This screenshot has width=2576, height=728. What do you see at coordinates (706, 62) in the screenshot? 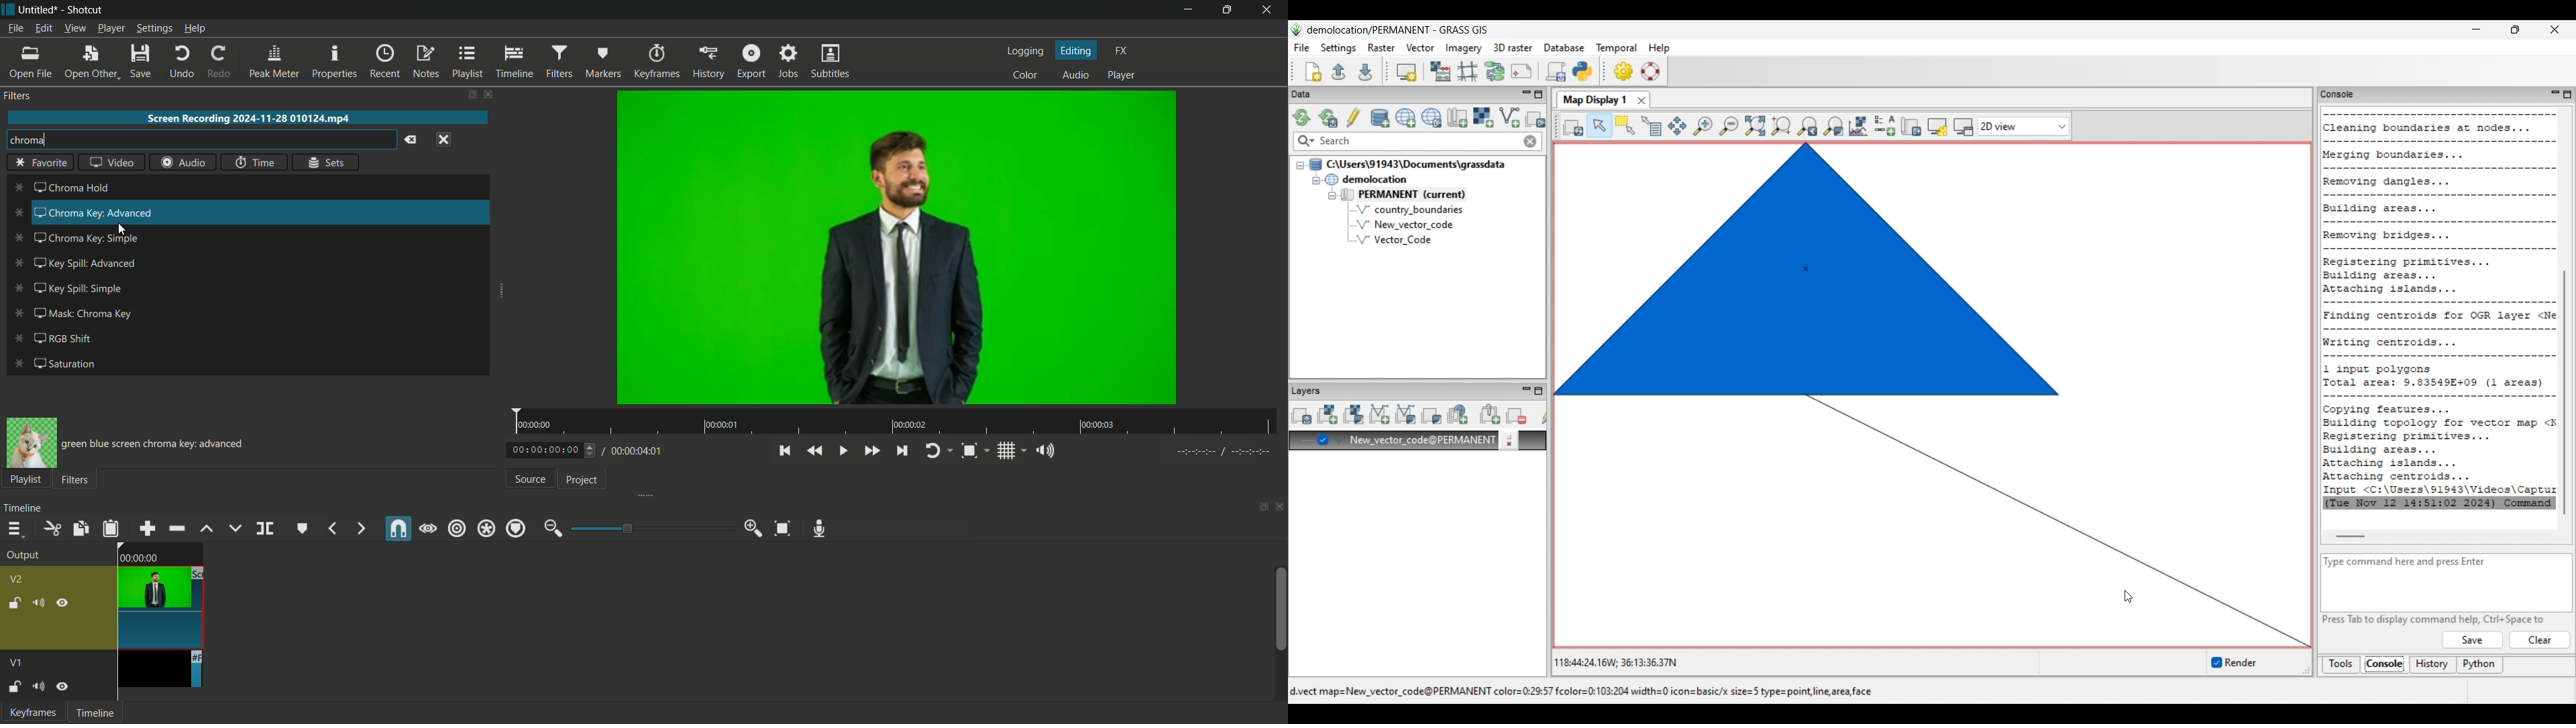
I see `history` at bounding box center [706, 62].